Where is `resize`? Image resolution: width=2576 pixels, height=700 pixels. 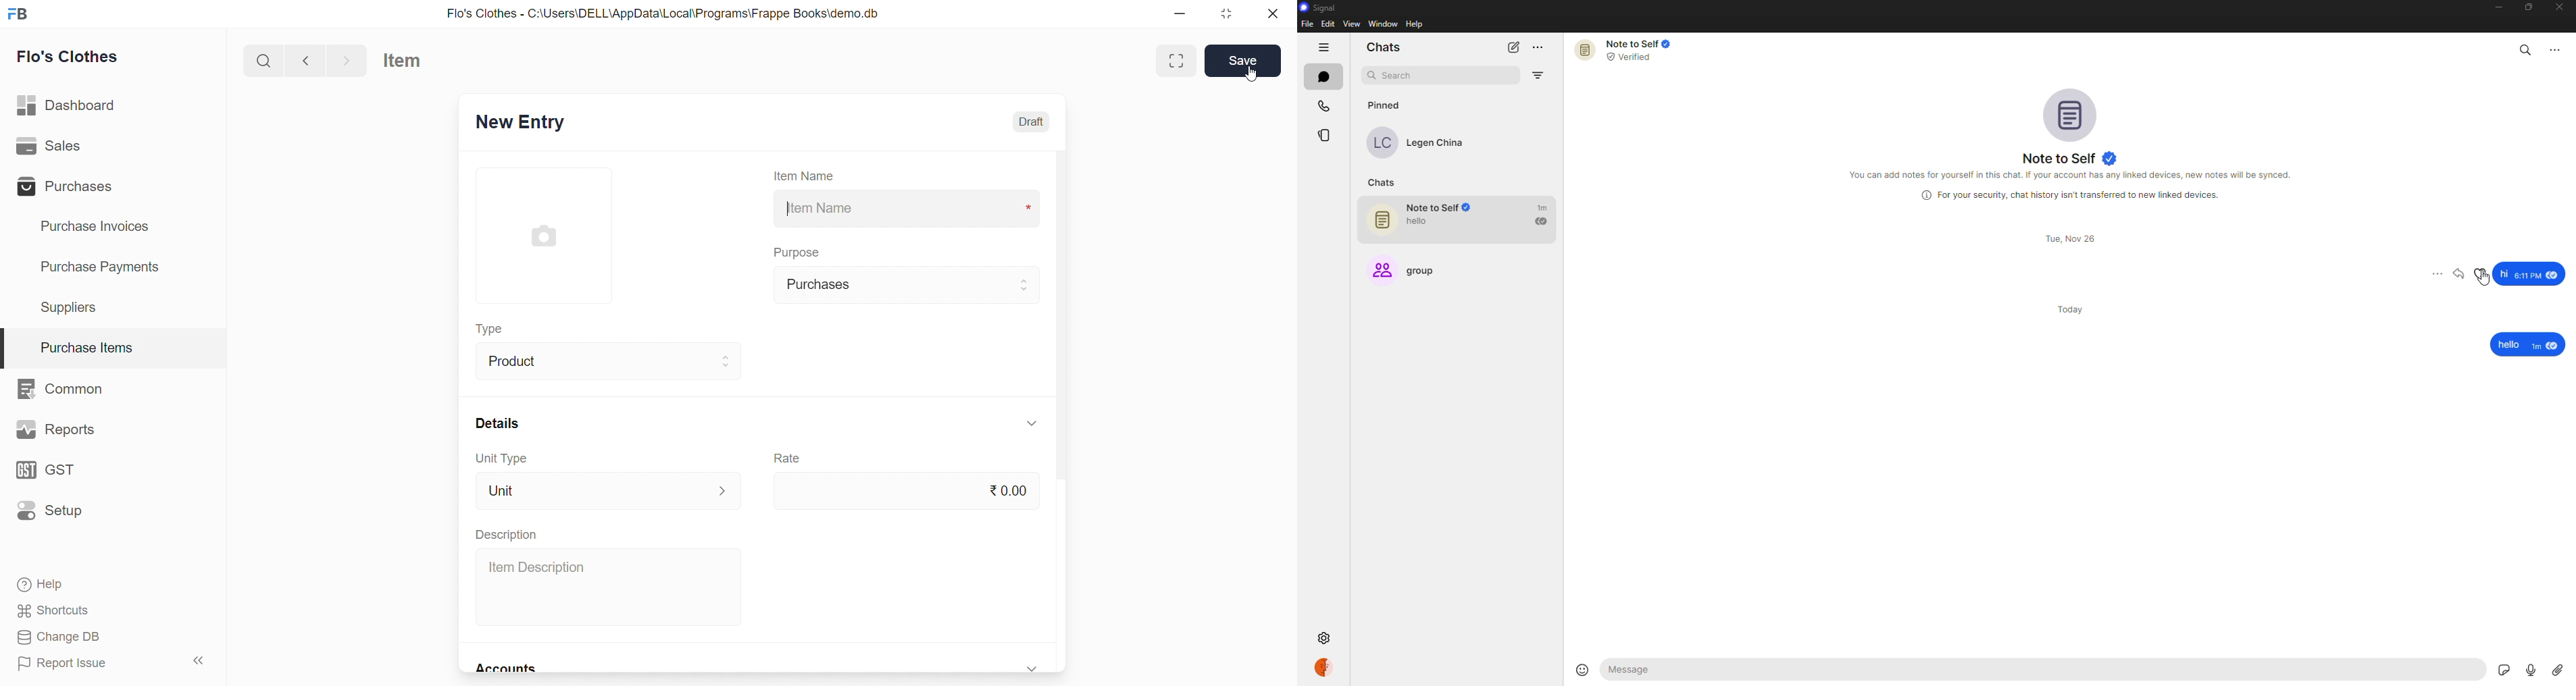
resize is located at coordinates (1227, 14).